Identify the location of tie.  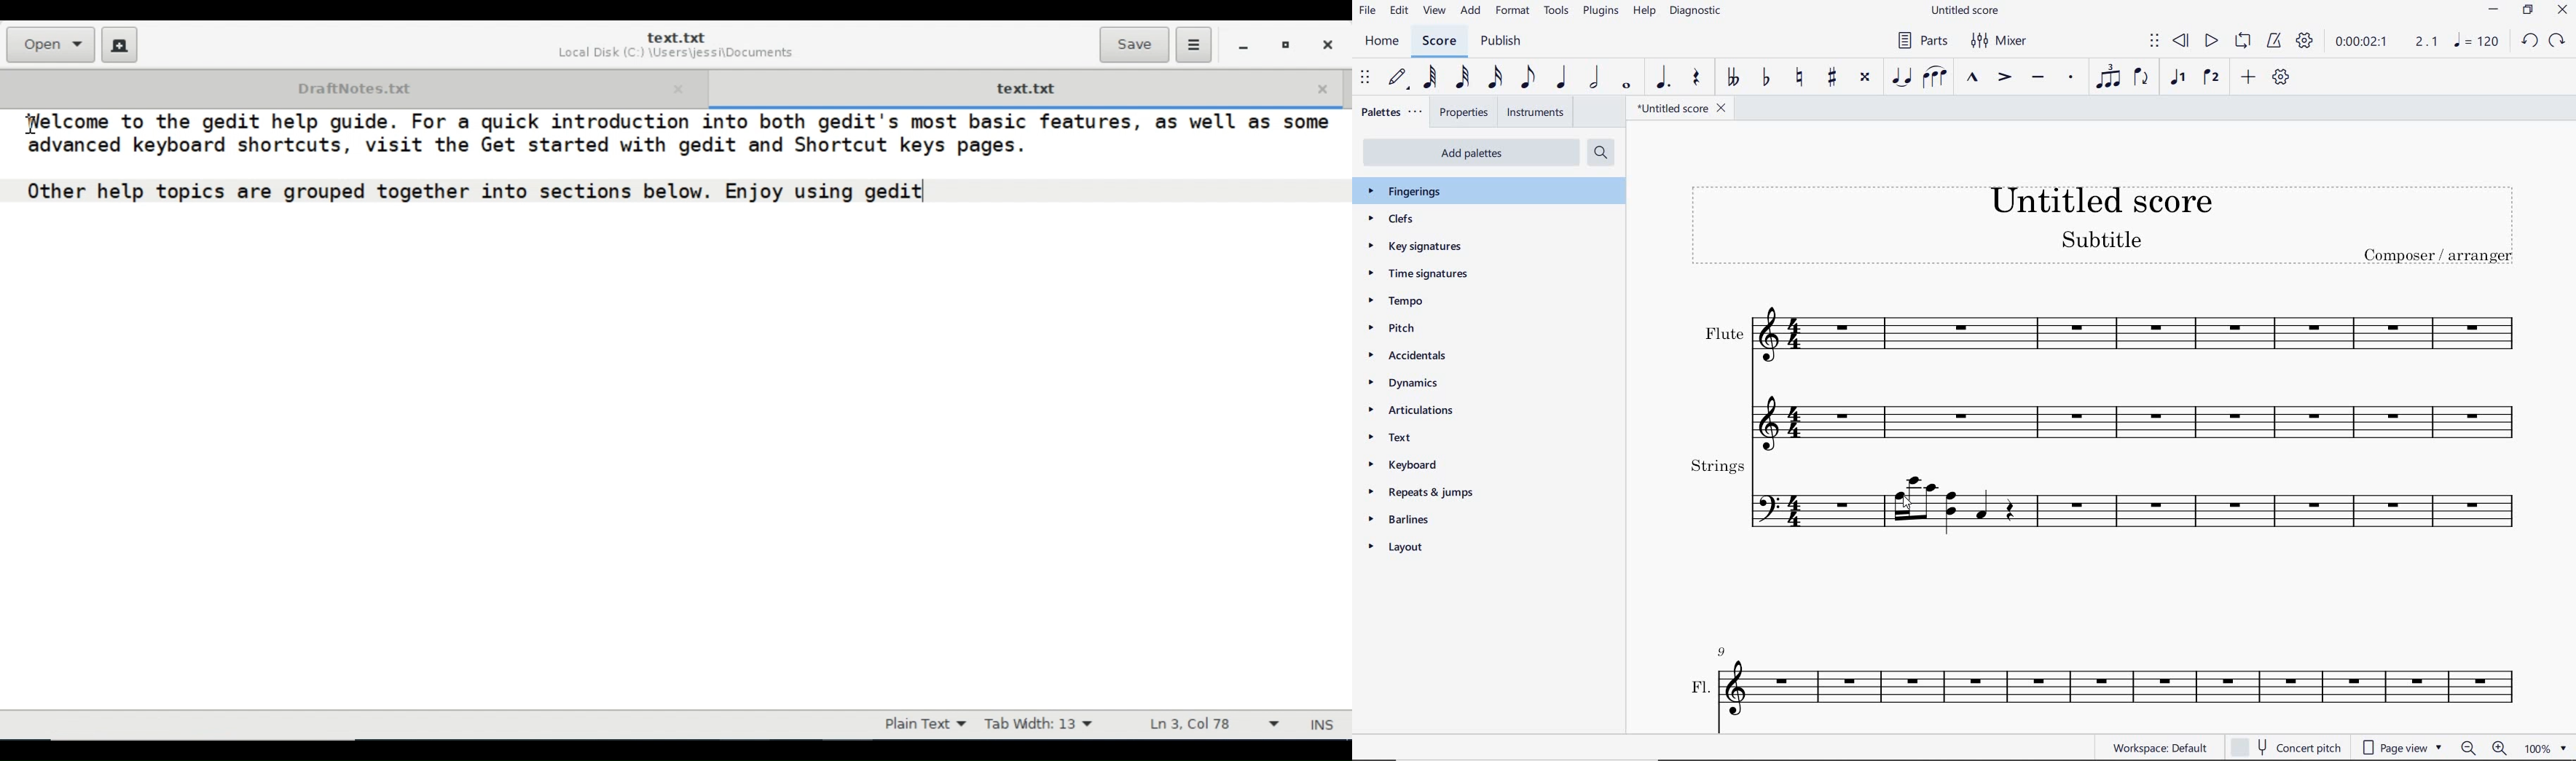
(1900, 78).